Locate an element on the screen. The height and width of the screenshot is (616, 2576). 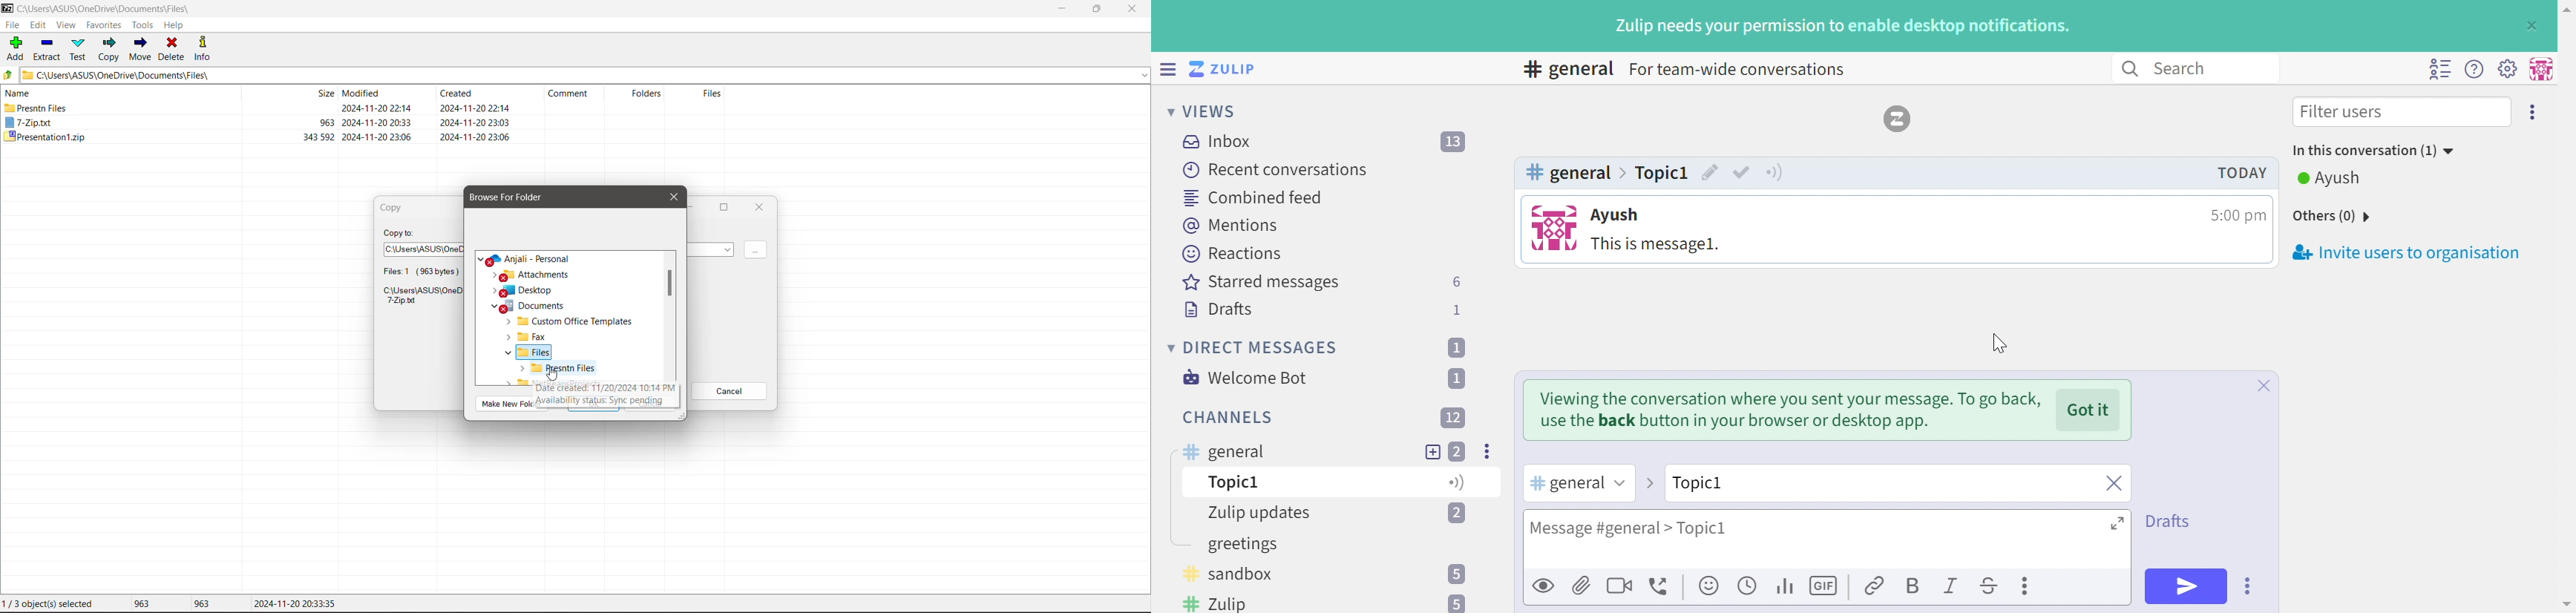
DIRECT MESSAGES is located at coordinates (1262, 348).